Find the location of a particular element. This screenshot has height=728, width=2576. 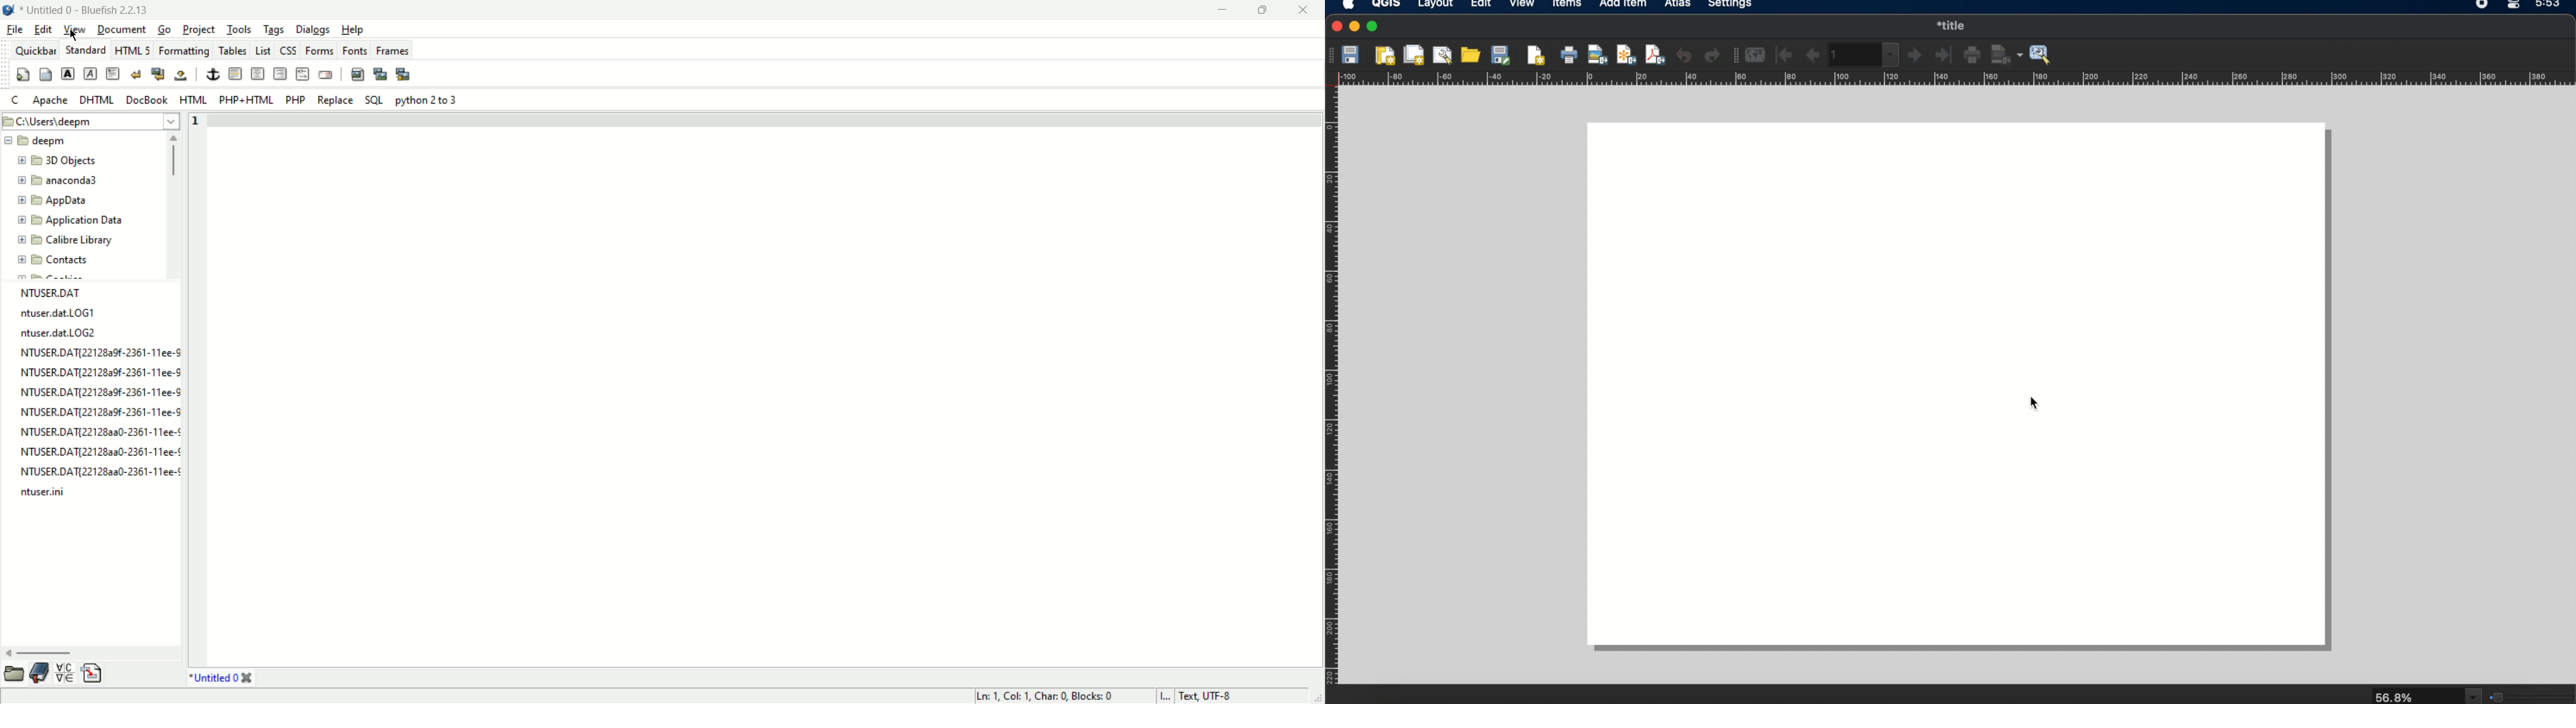

QGIS is located at coordinates (1389, 5).